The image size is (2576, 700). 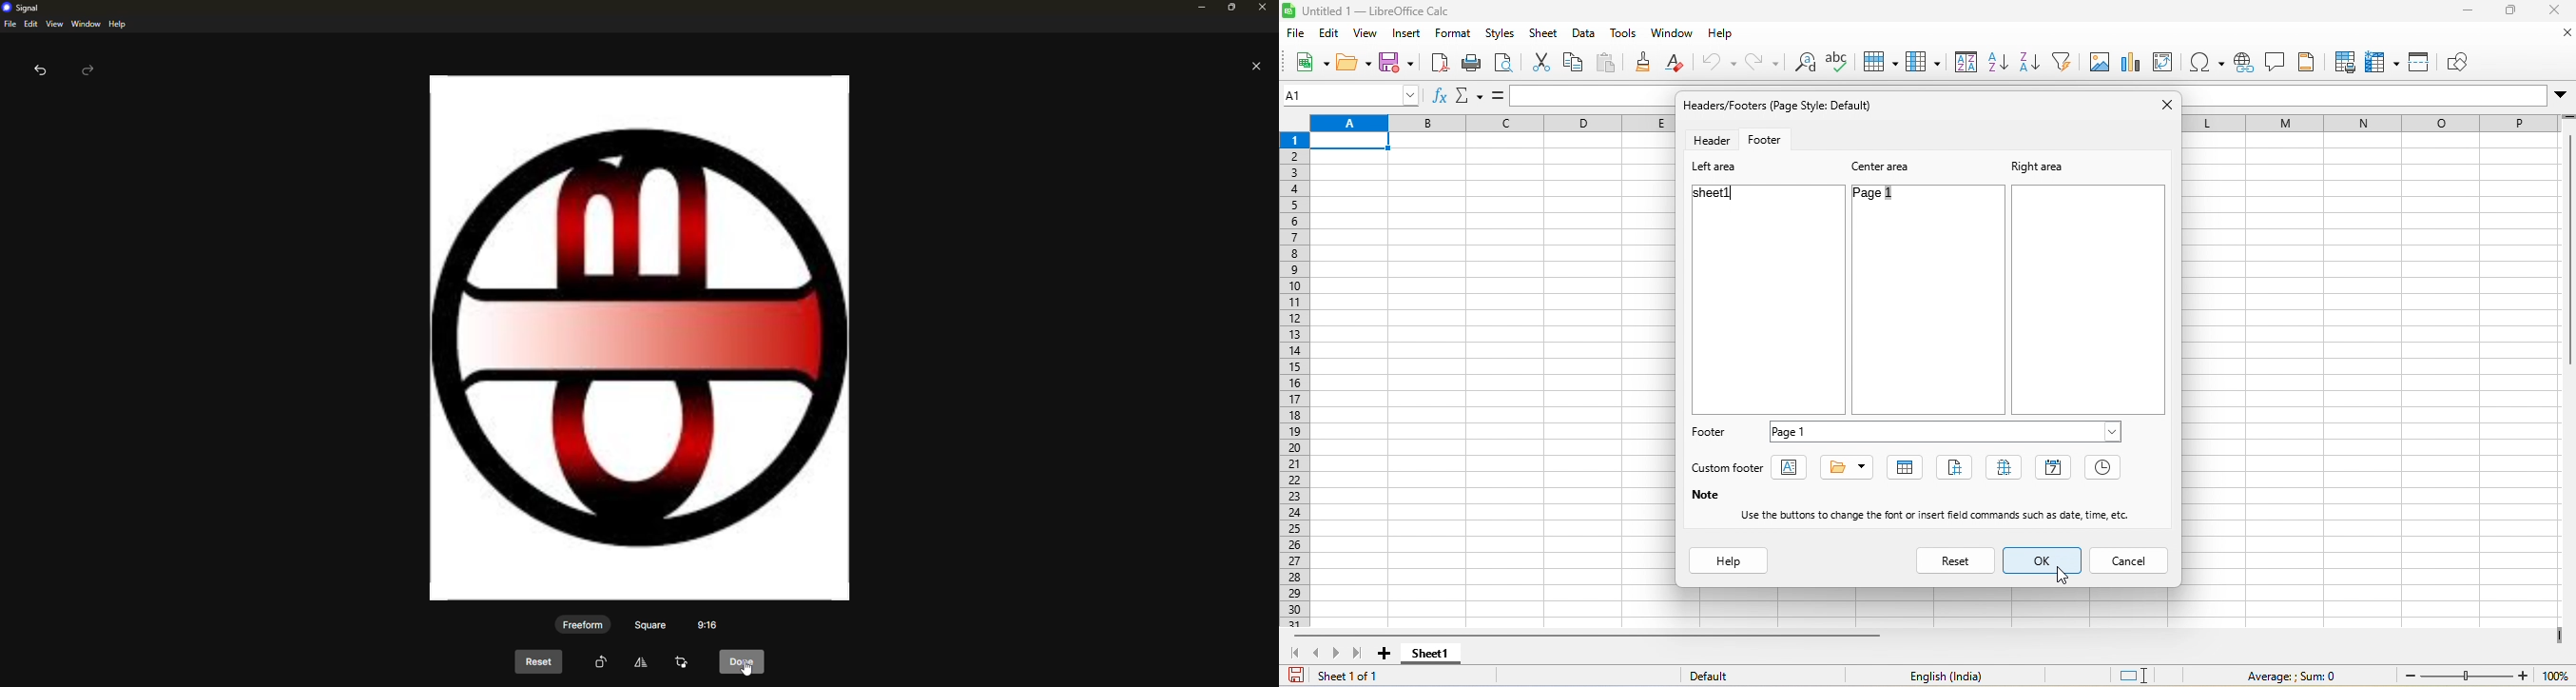 I want to click on pages, so click(x=2008, y=469).